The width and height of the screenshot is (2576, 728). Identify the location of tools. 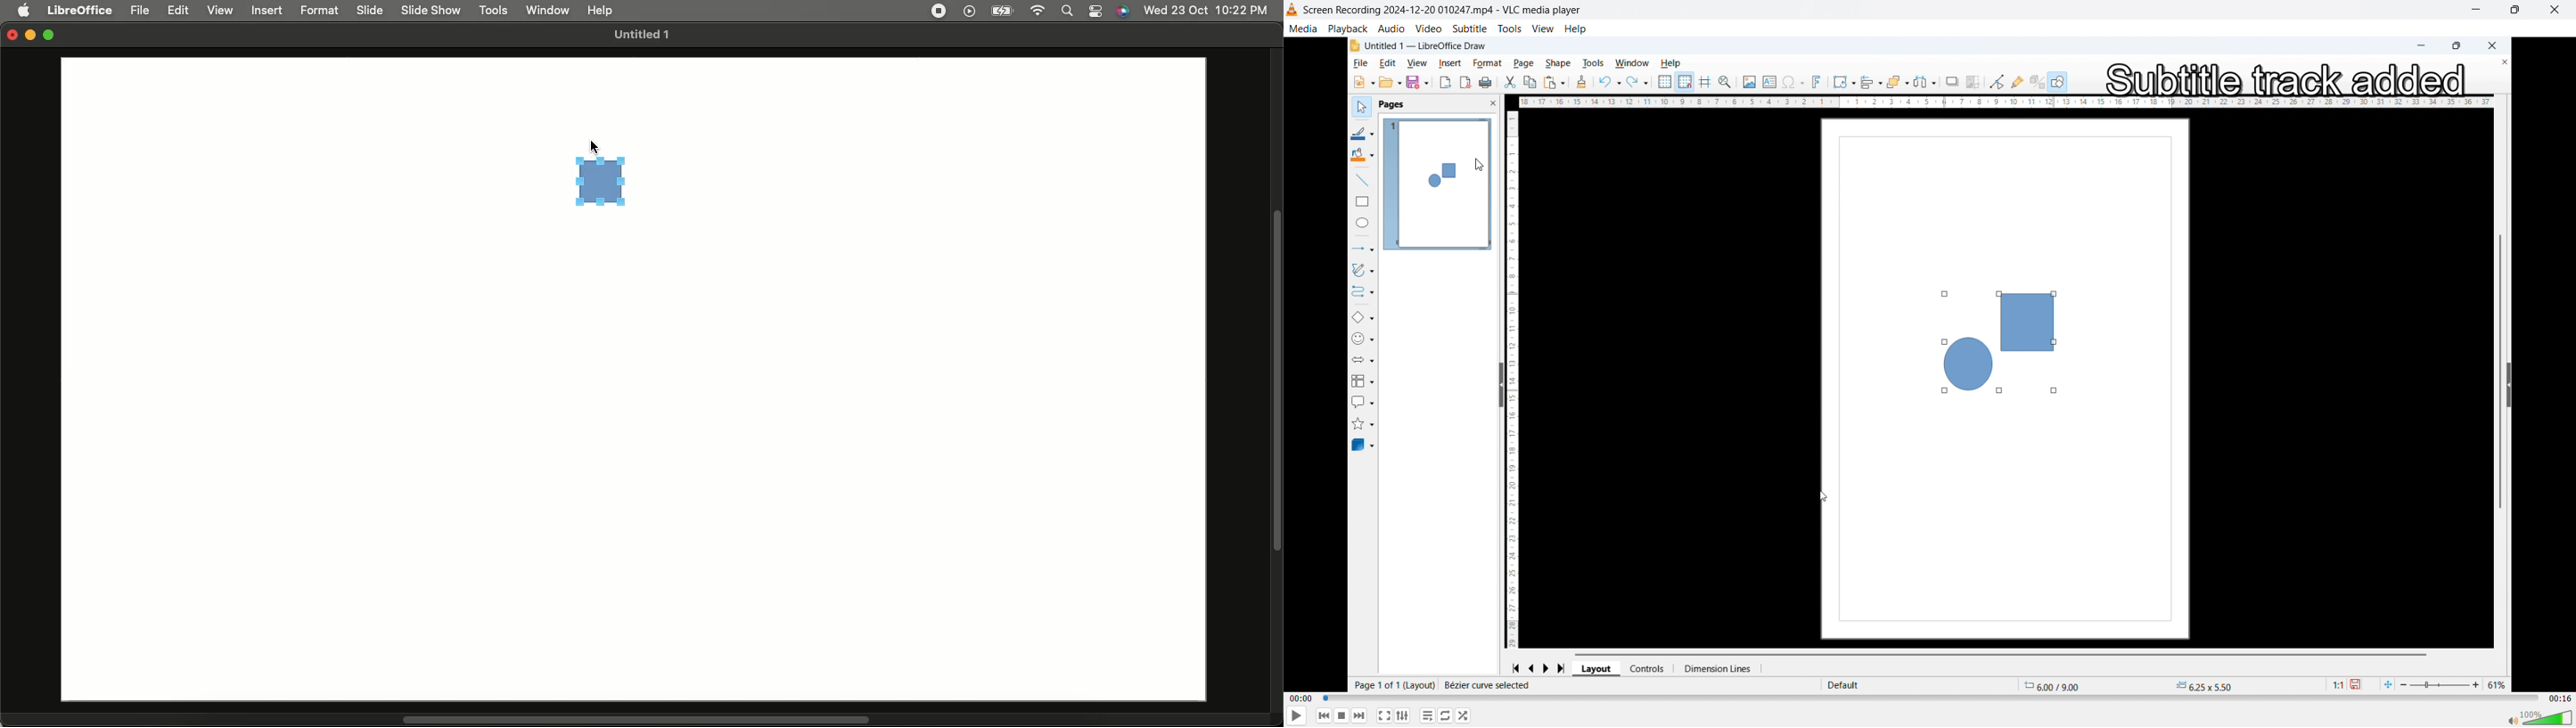
(1596, 62).